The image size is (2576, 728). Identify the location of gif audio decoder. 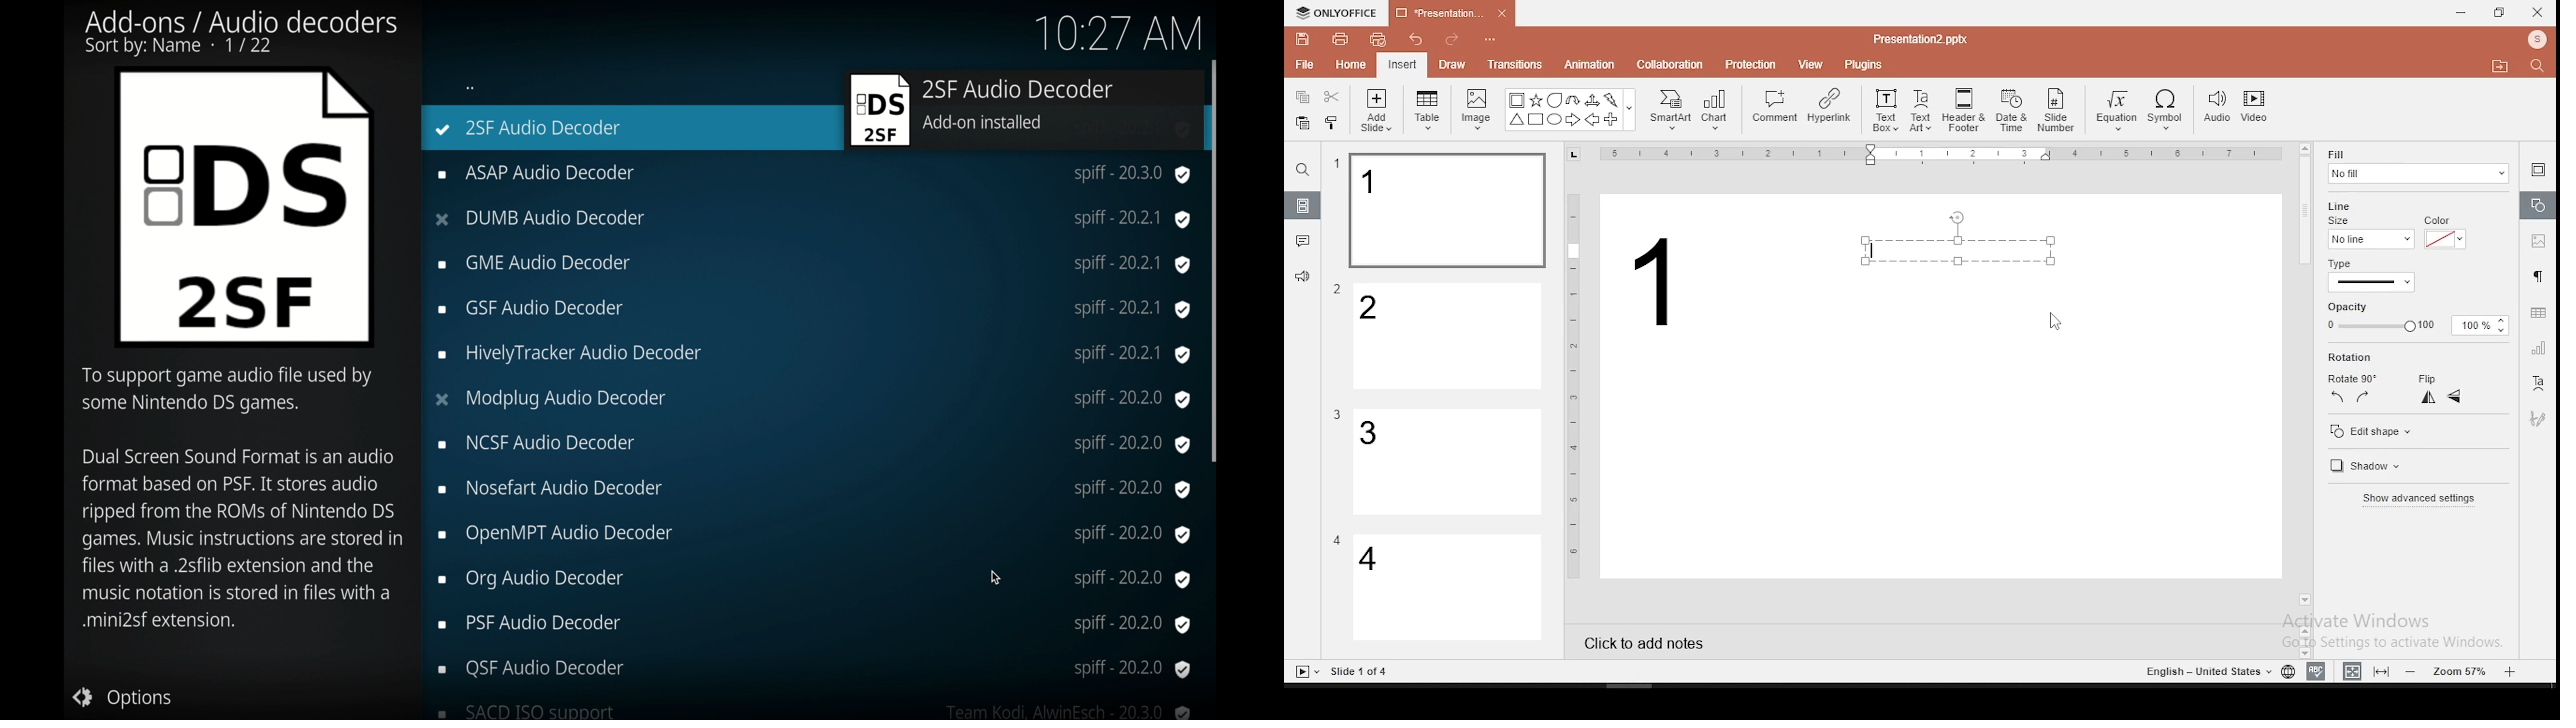
(815, 310).